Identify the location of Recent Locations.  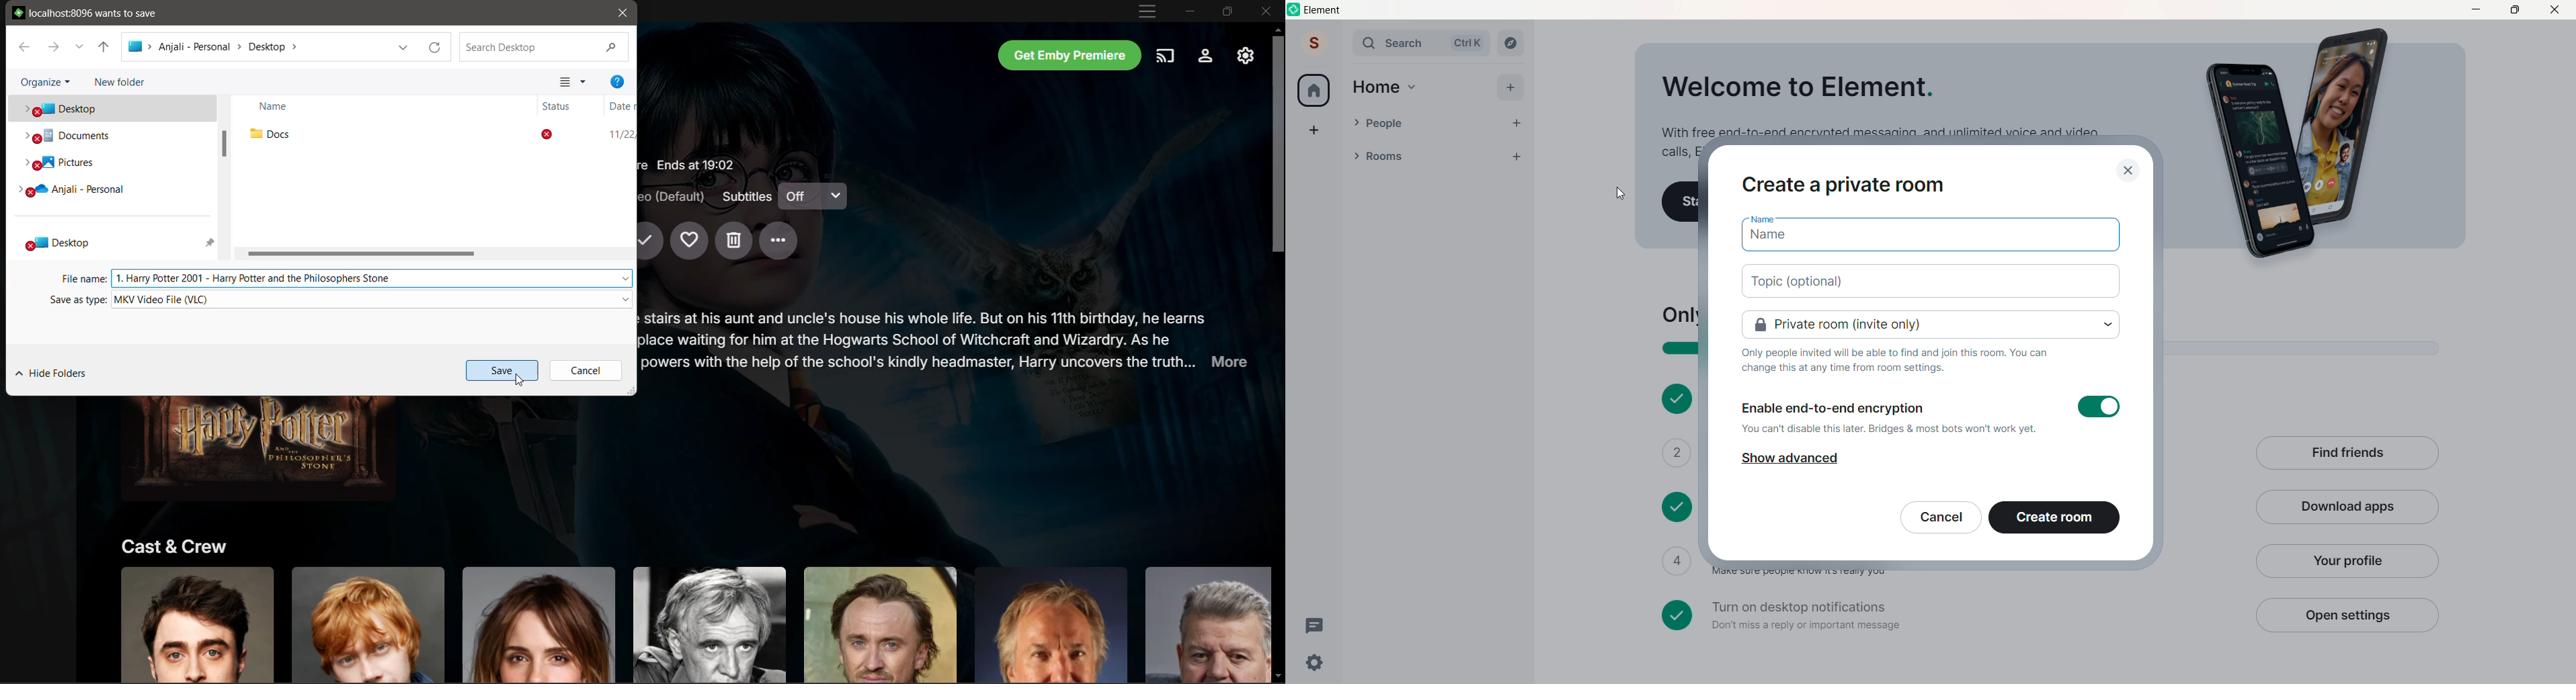
(78, 46).